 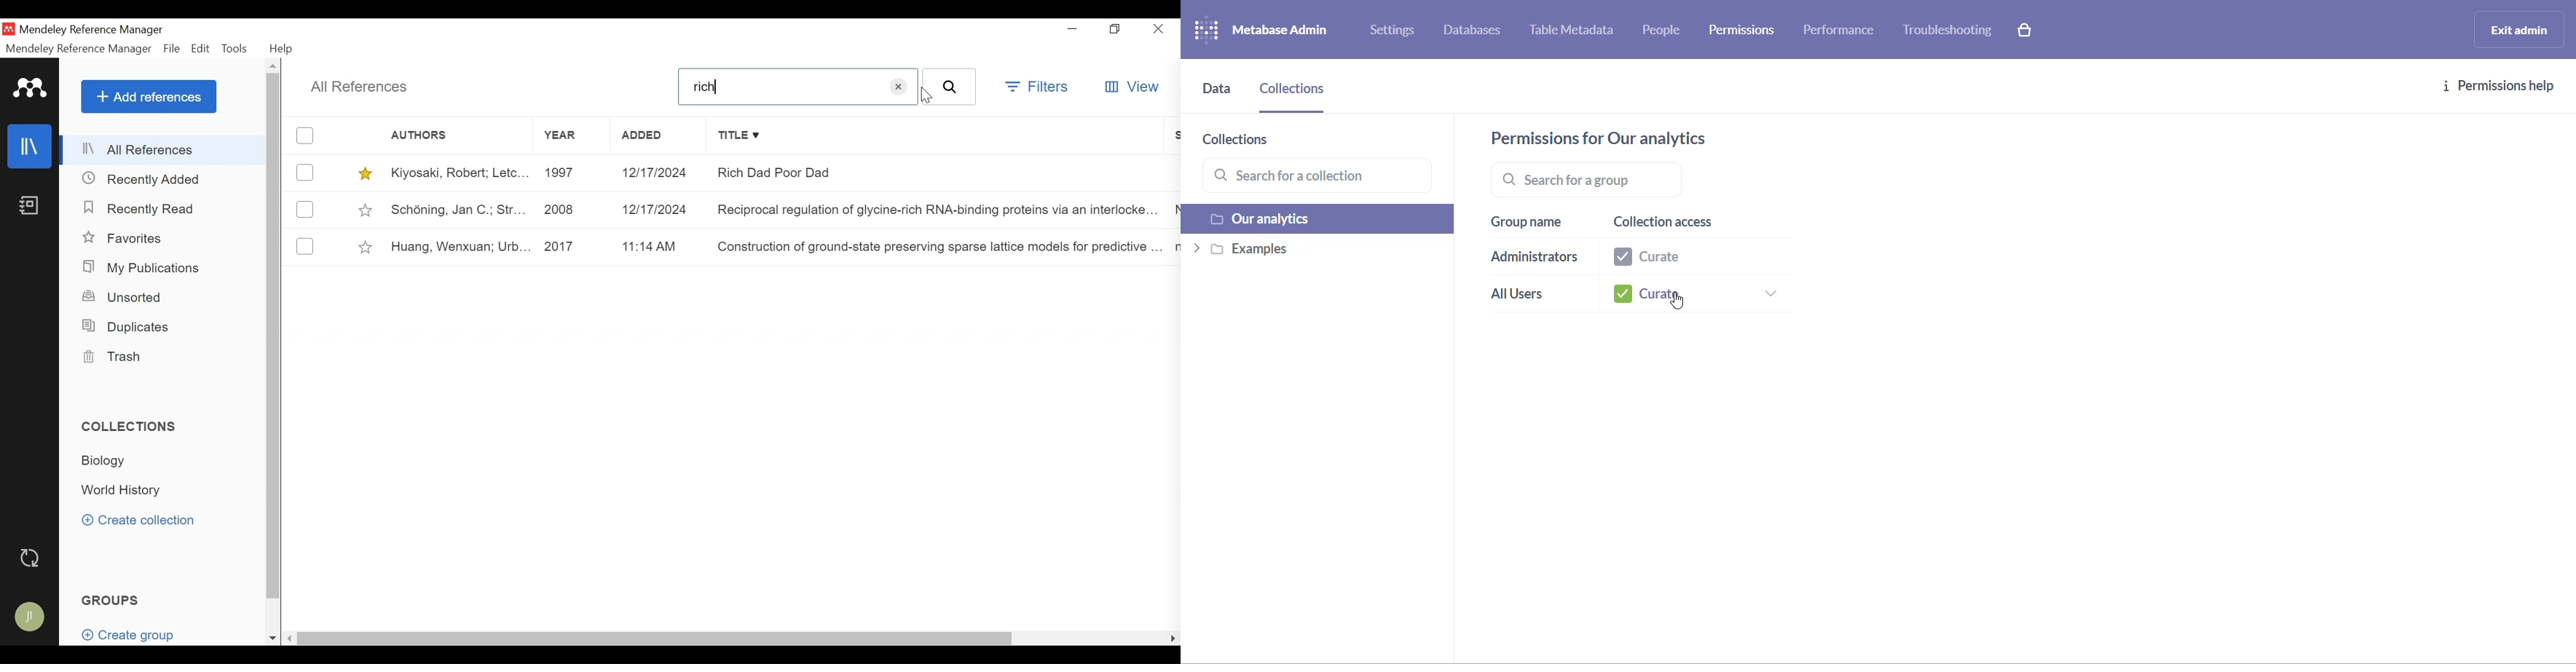 I want to click on (un)select, so click(x=305, y=246).